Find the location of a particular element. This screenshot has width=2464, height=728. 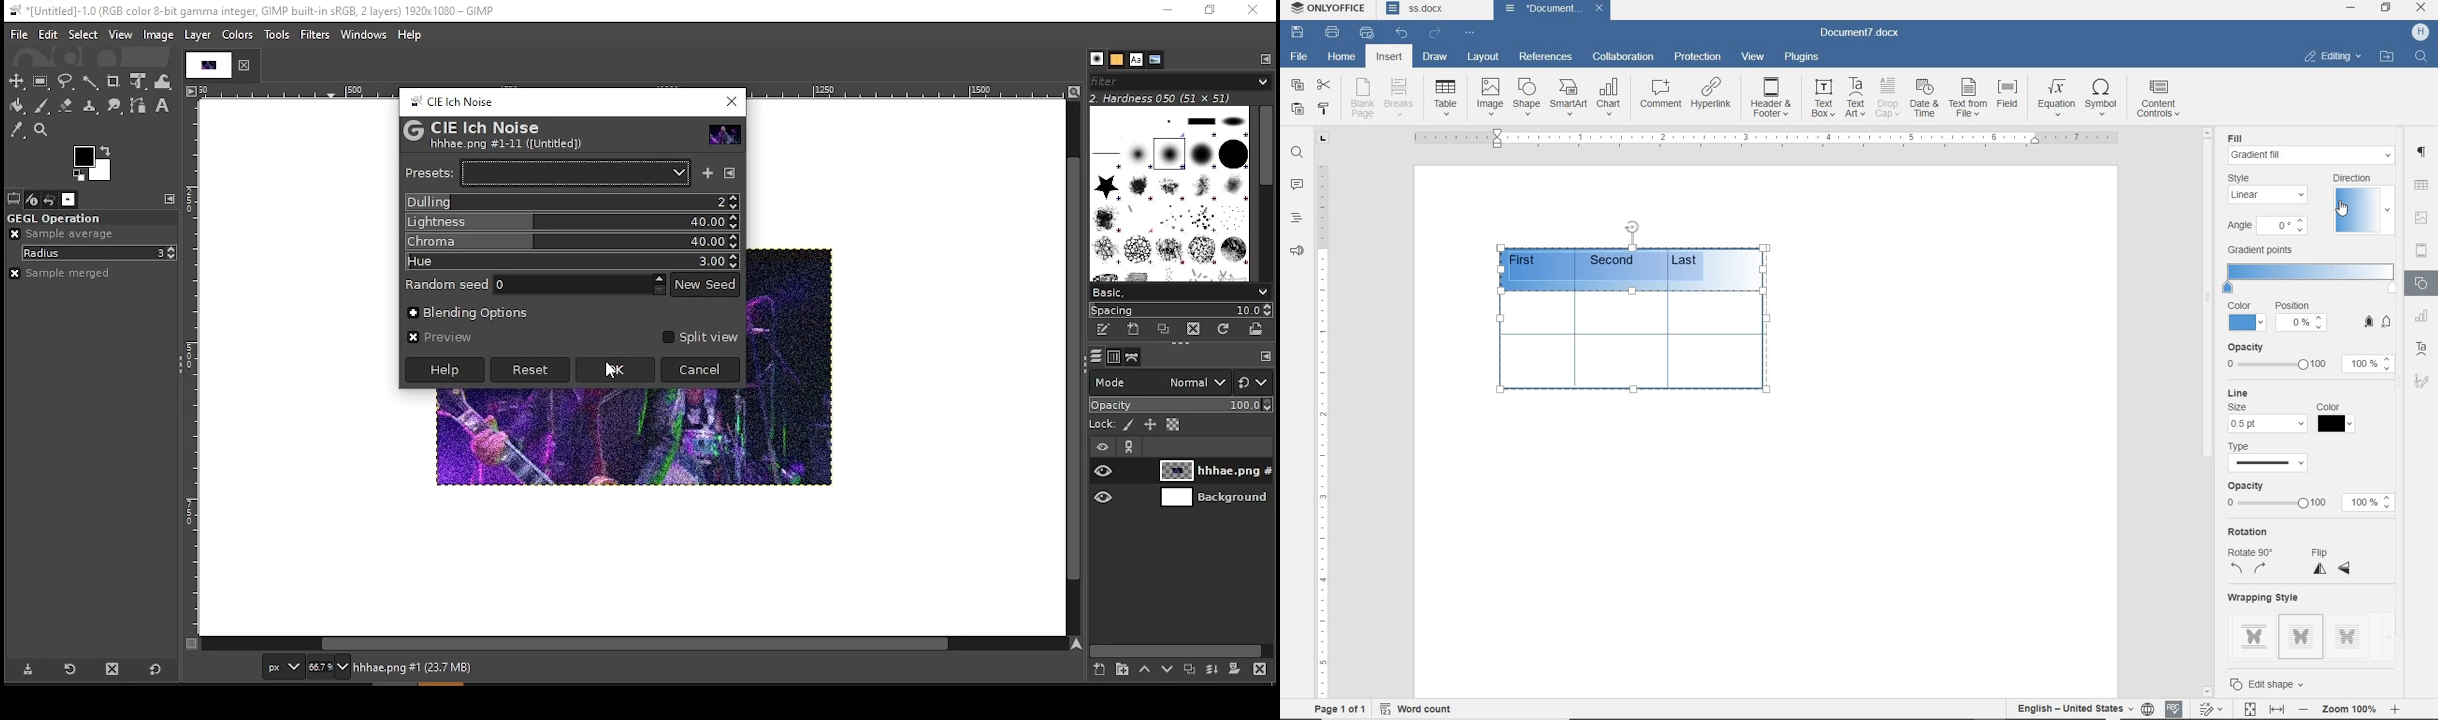

TABLE is located at coordinates (2421, 185).